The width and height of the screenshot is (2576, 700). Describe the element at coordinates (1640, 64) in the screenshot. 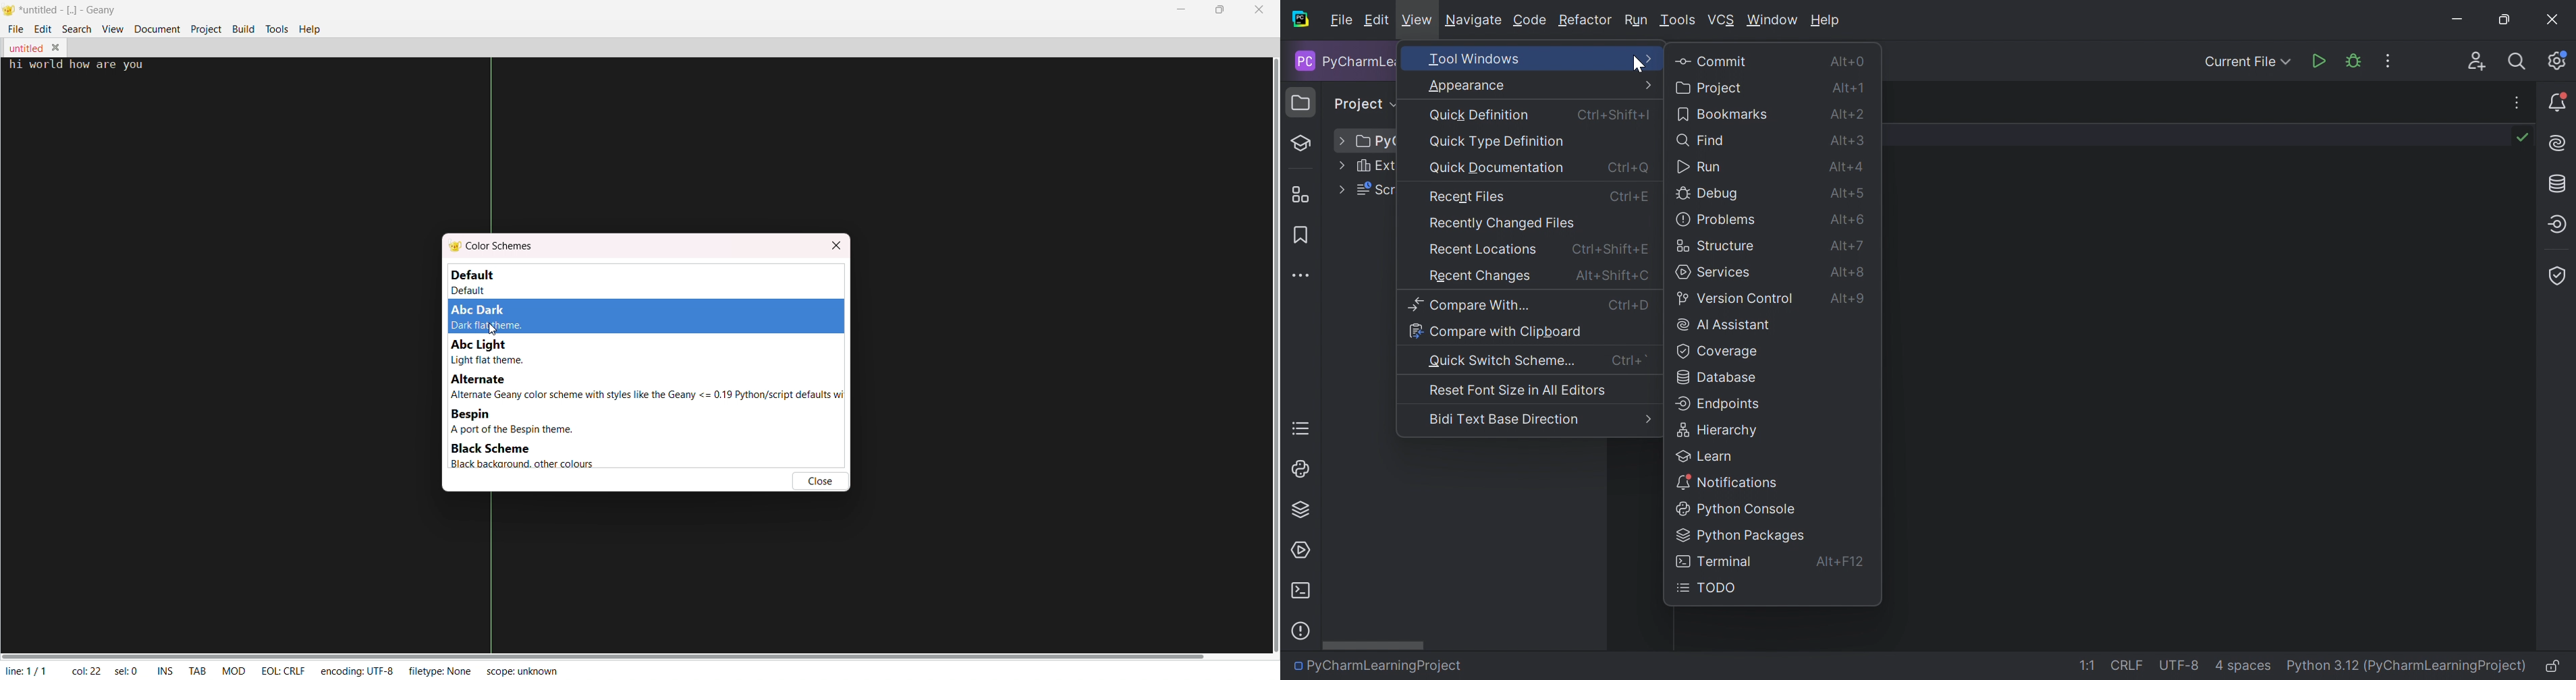

I see `Cursor` at that location.